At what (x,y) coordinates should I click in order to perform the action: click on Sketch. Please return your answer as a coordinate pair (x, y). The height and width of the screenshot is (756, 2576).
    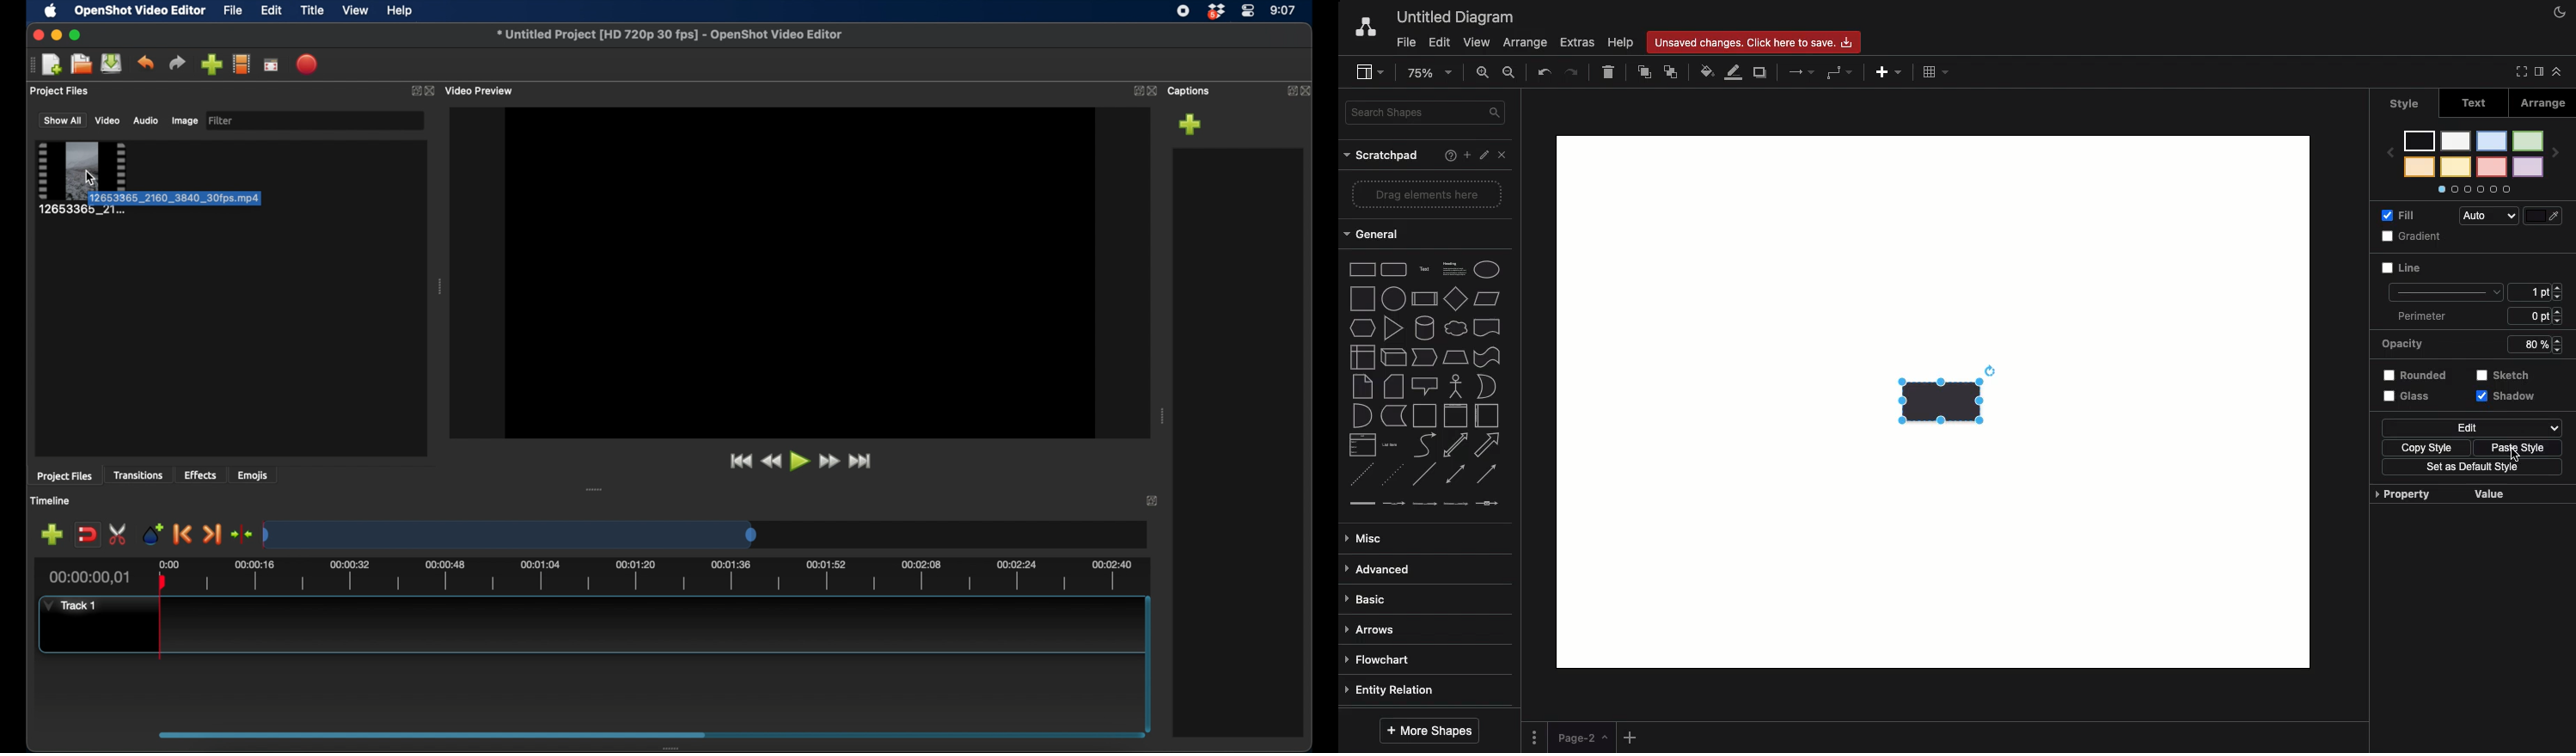
    Looking at the image, I should click on (2505, 375).